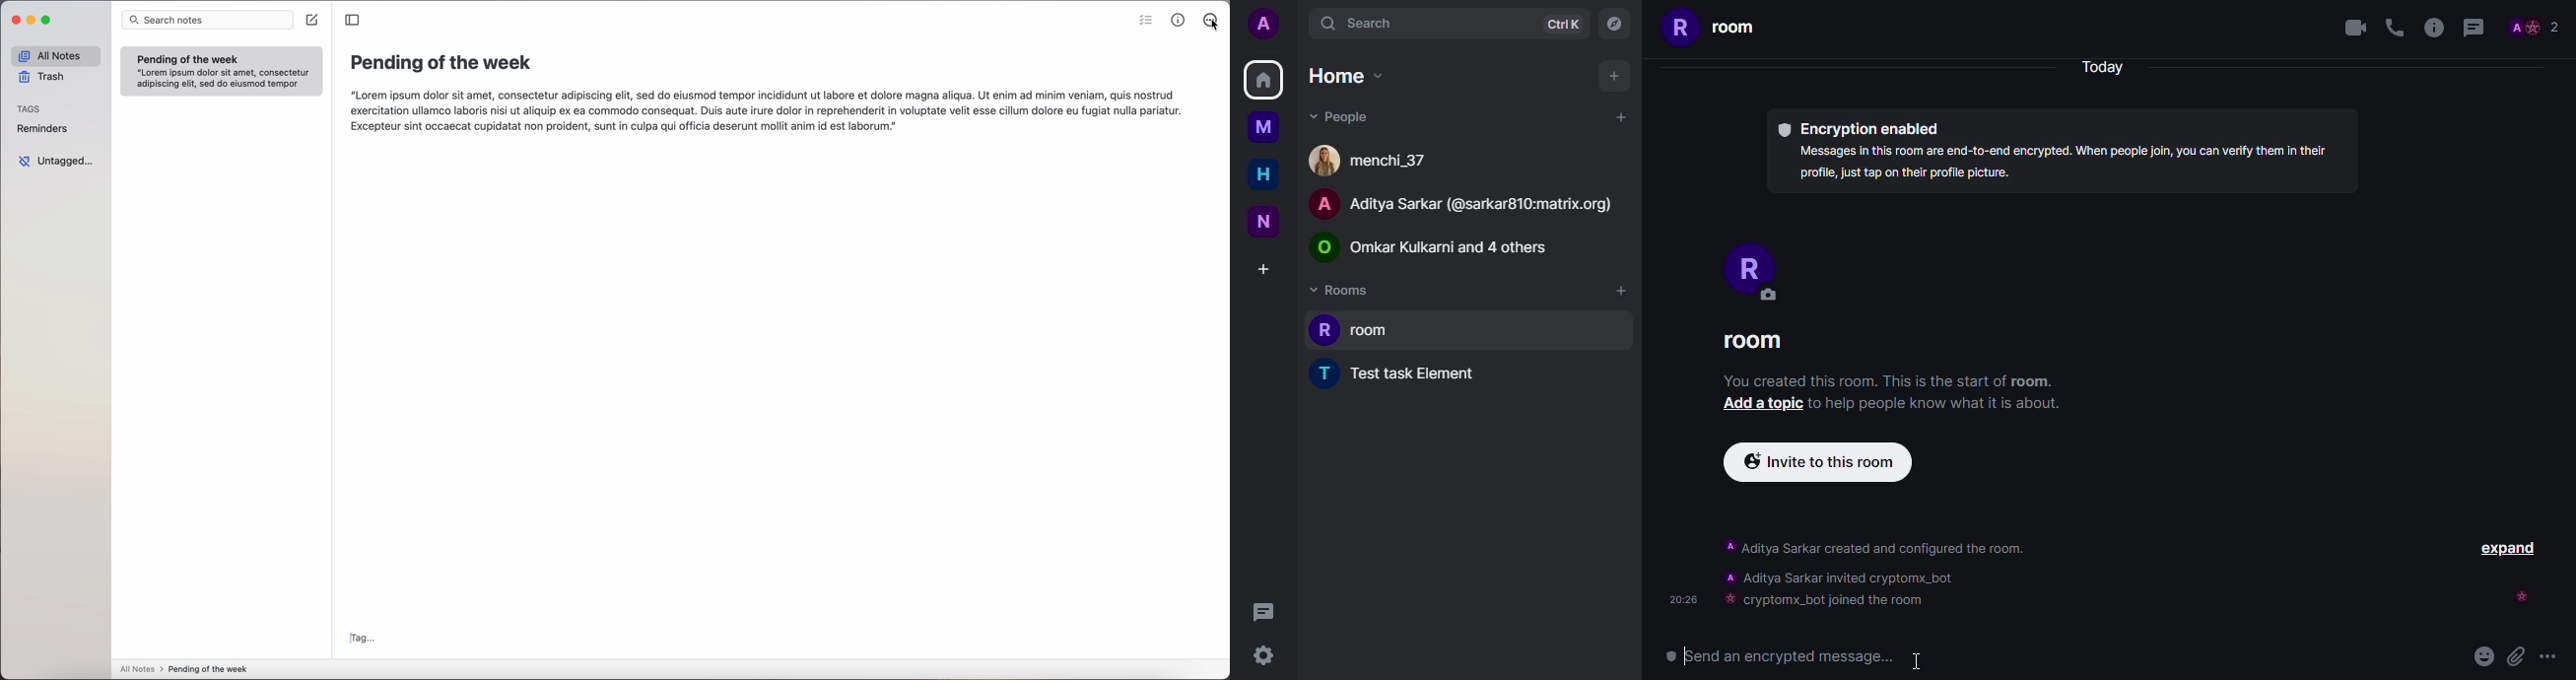 The image size is (2576, 700). I want to click on search notes, so click(208, 21).